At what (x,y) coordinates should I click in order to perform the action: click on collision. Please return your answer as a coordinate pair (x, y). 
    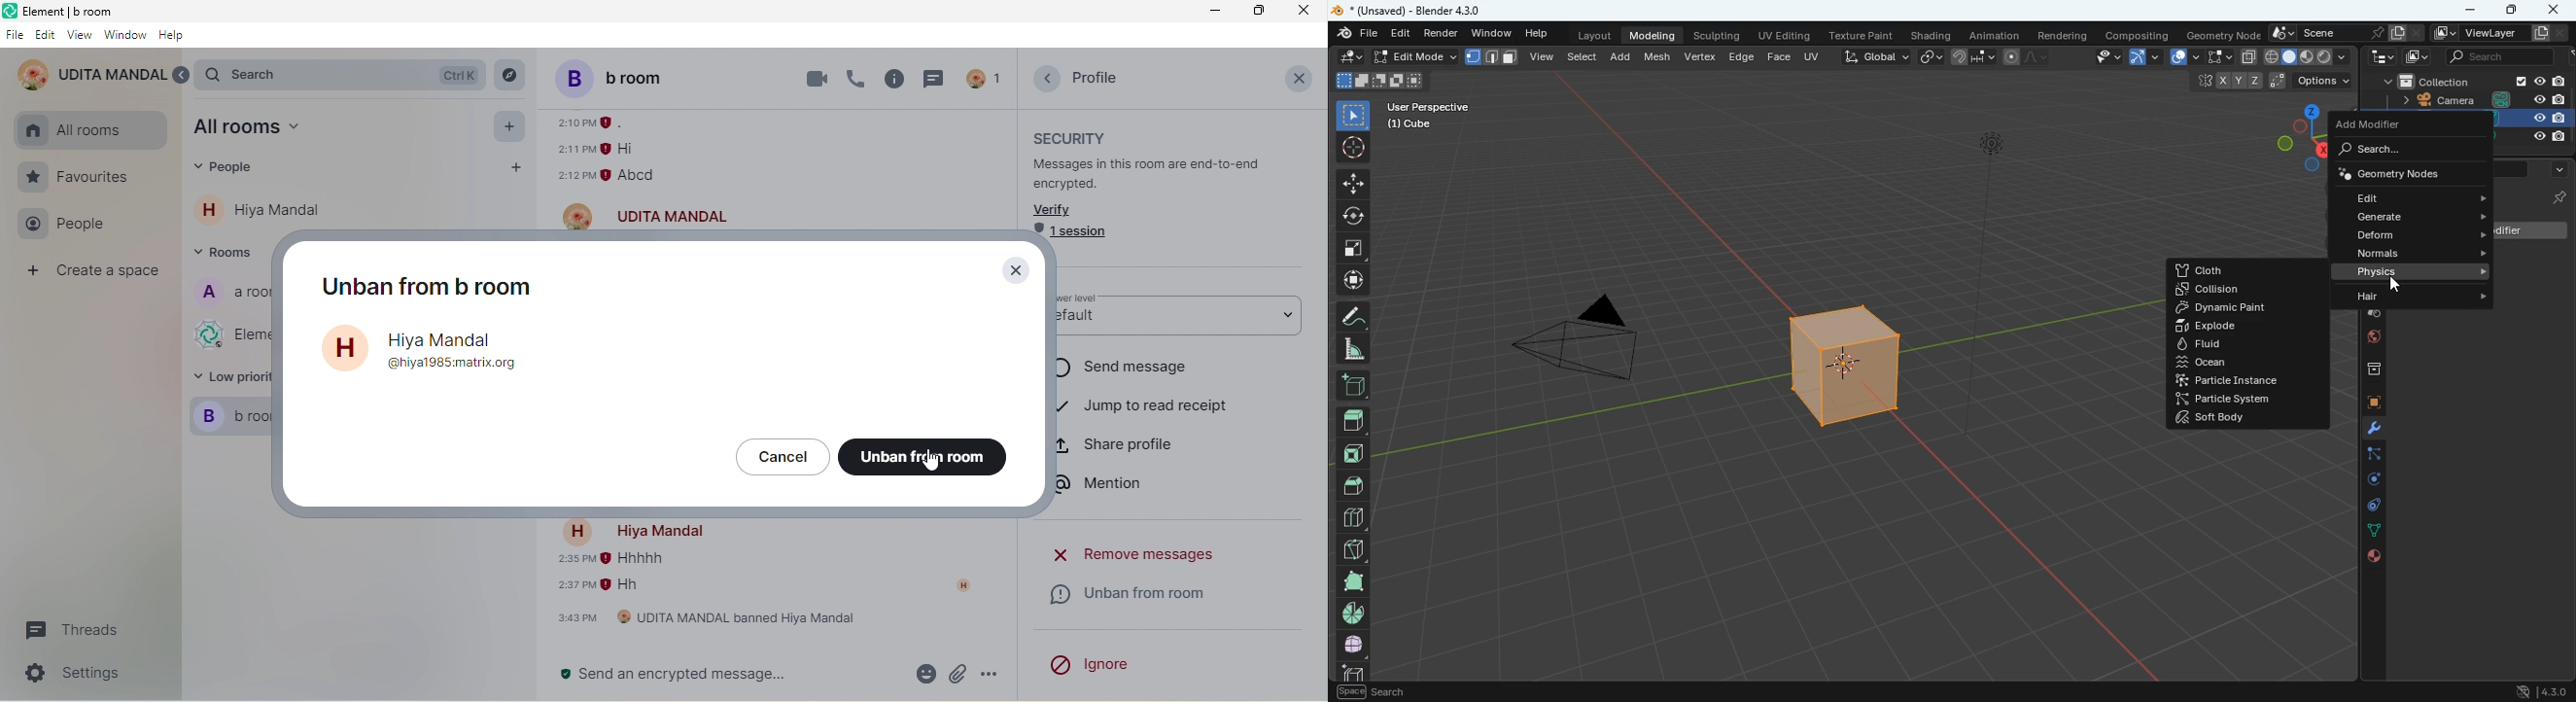
    Looking at the image, I should click on (2233, 291).